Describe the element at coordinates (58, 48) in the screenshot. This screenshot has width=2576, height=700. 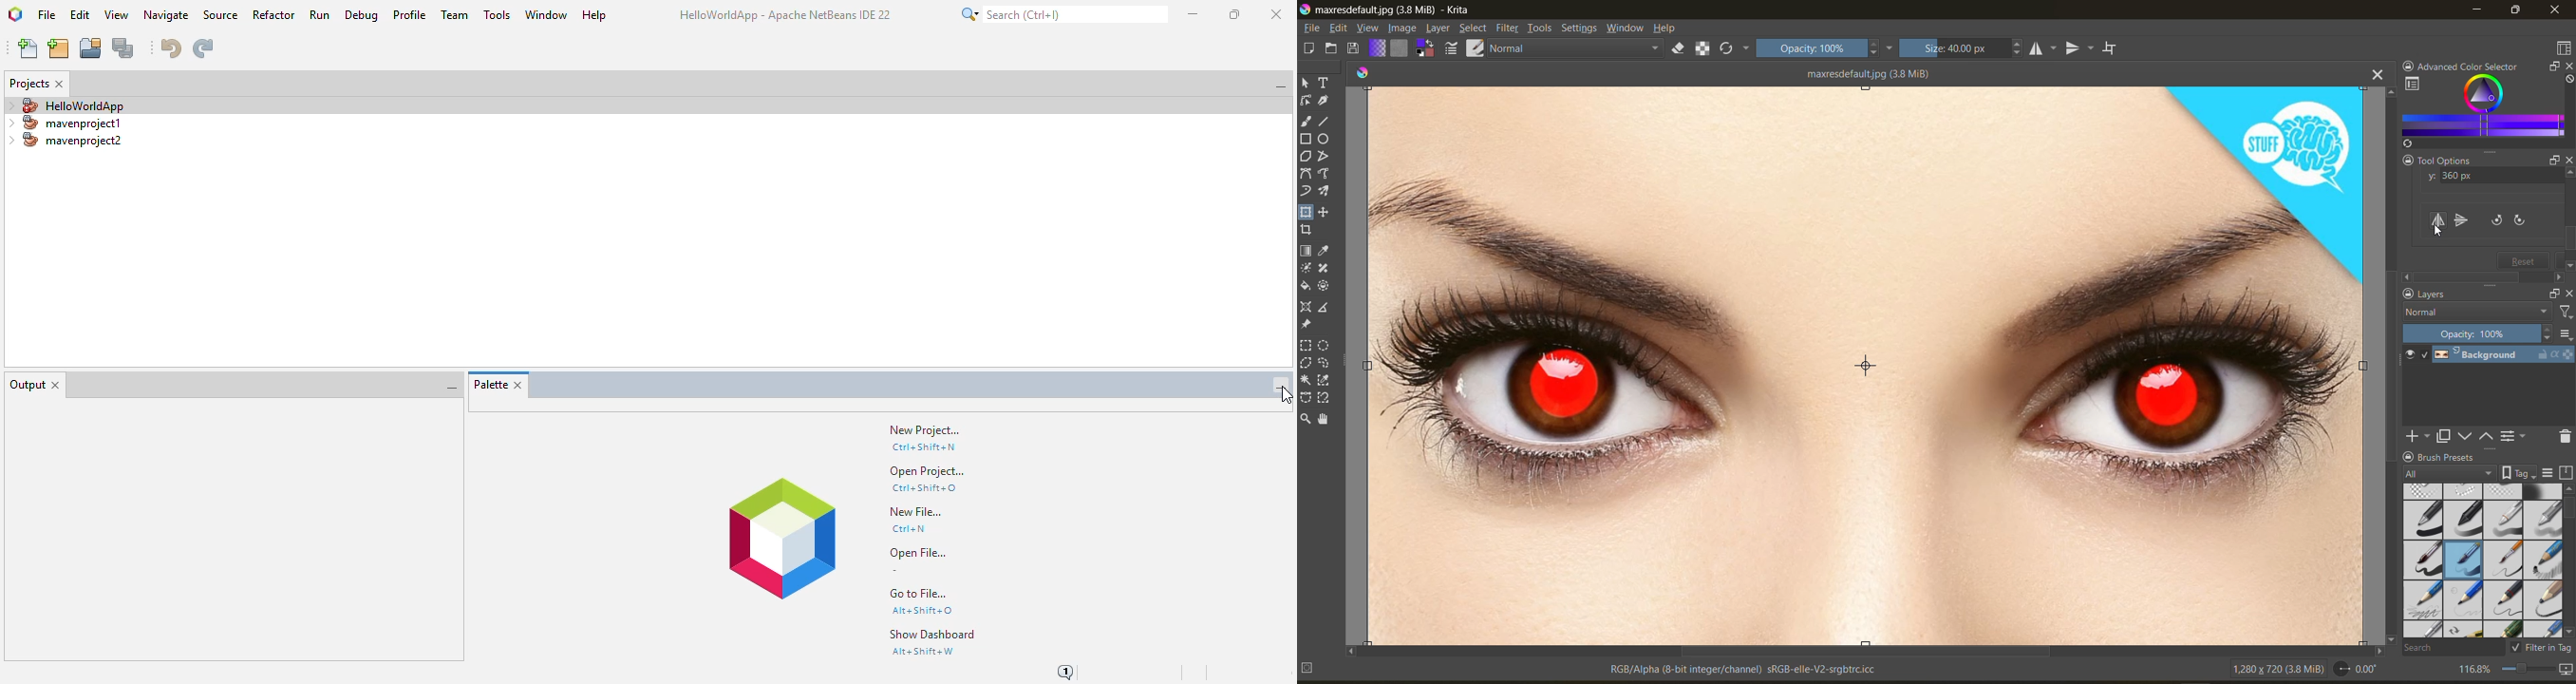
I see `new project` at that location.